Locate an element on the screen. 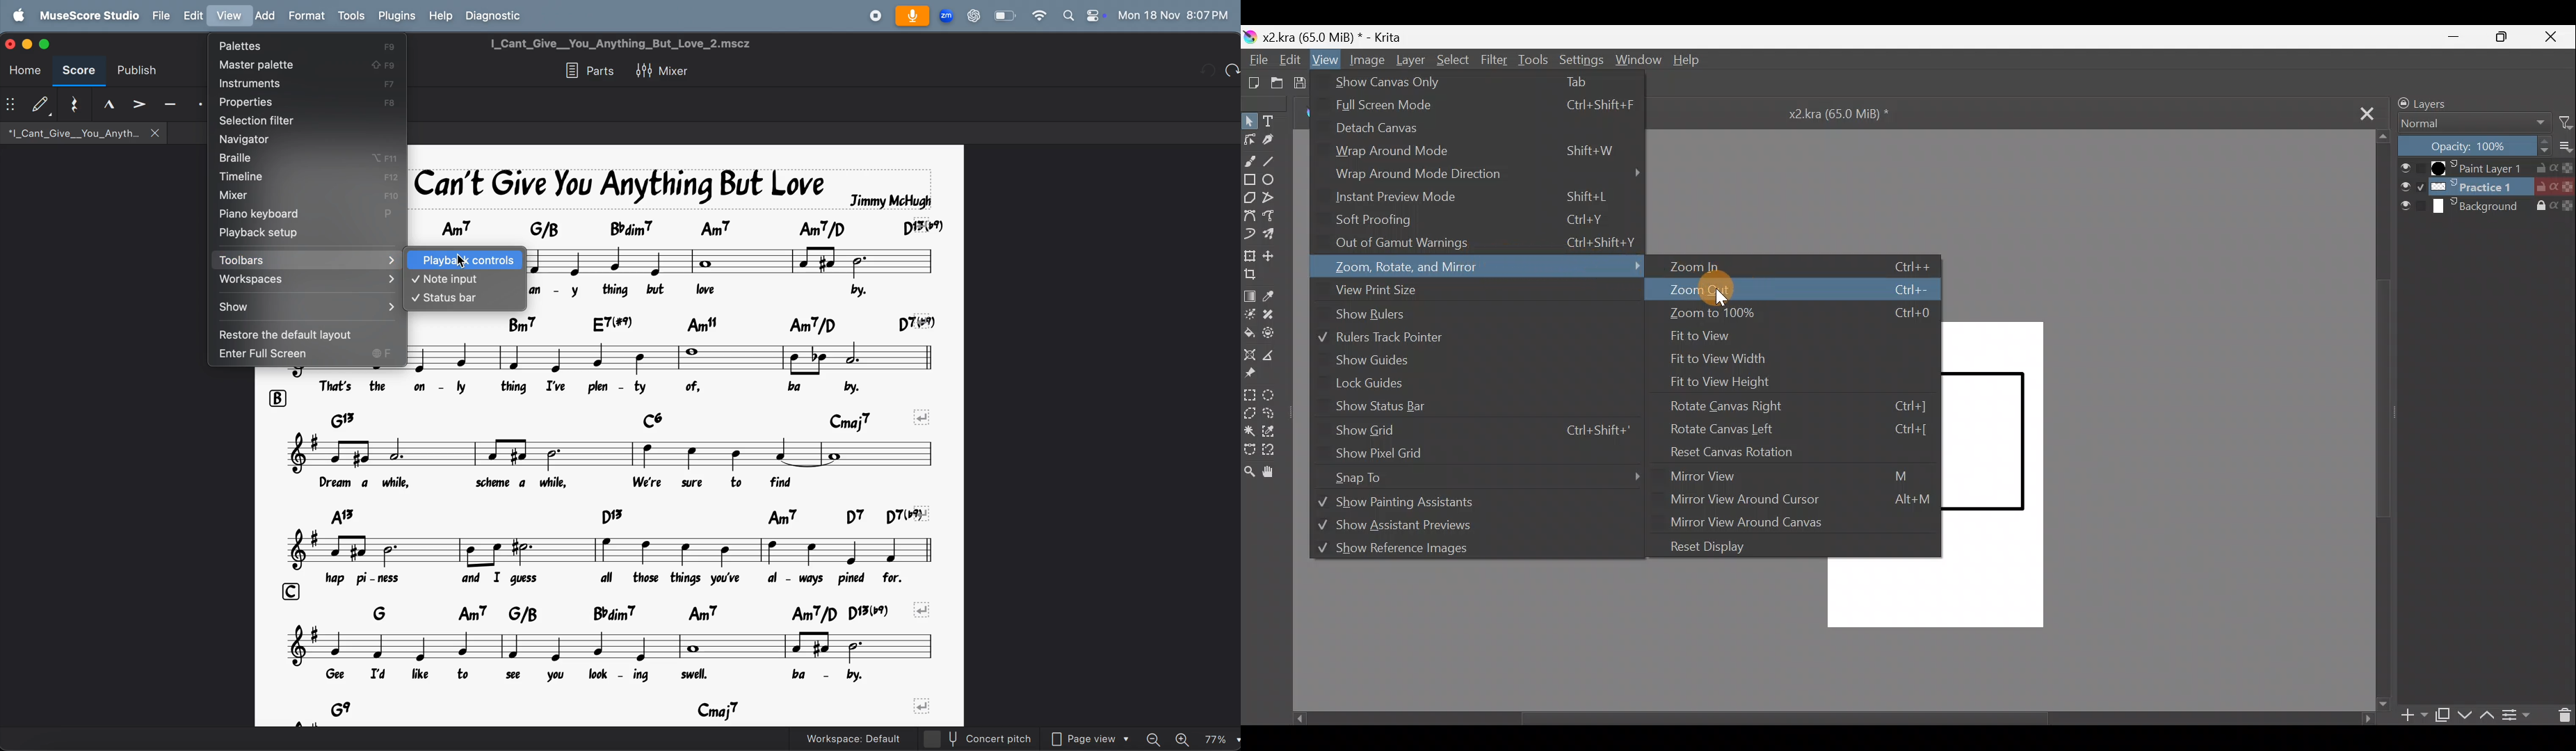 This screenshot has height=756, width=2576. minimize is located at coordinates (29, 44).